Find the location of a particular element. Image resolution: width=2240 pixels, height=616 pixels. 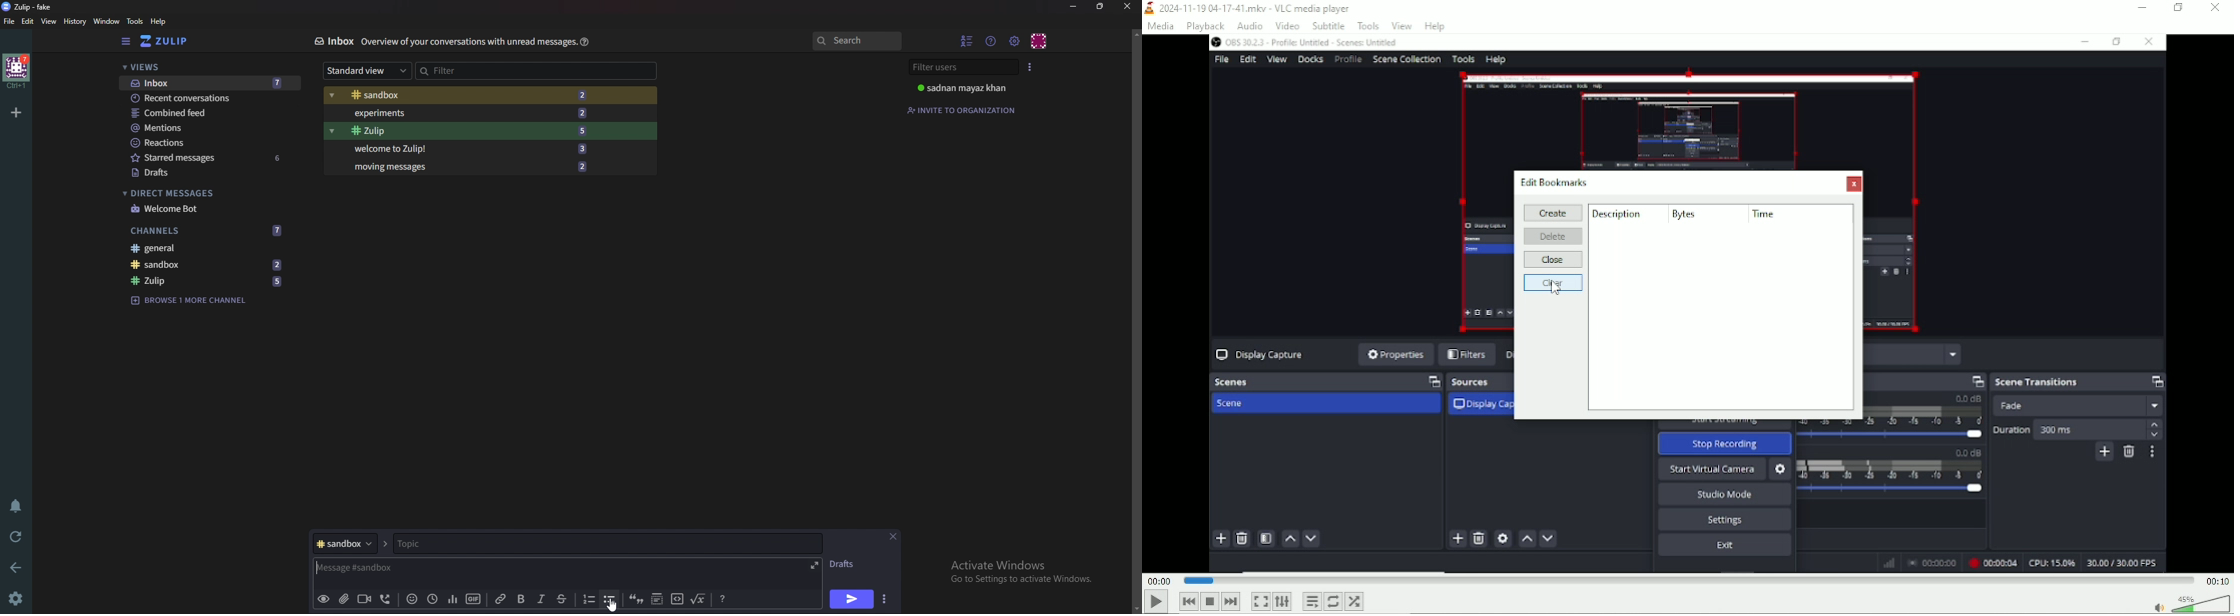

Description is located at coordinates (1626, 213).